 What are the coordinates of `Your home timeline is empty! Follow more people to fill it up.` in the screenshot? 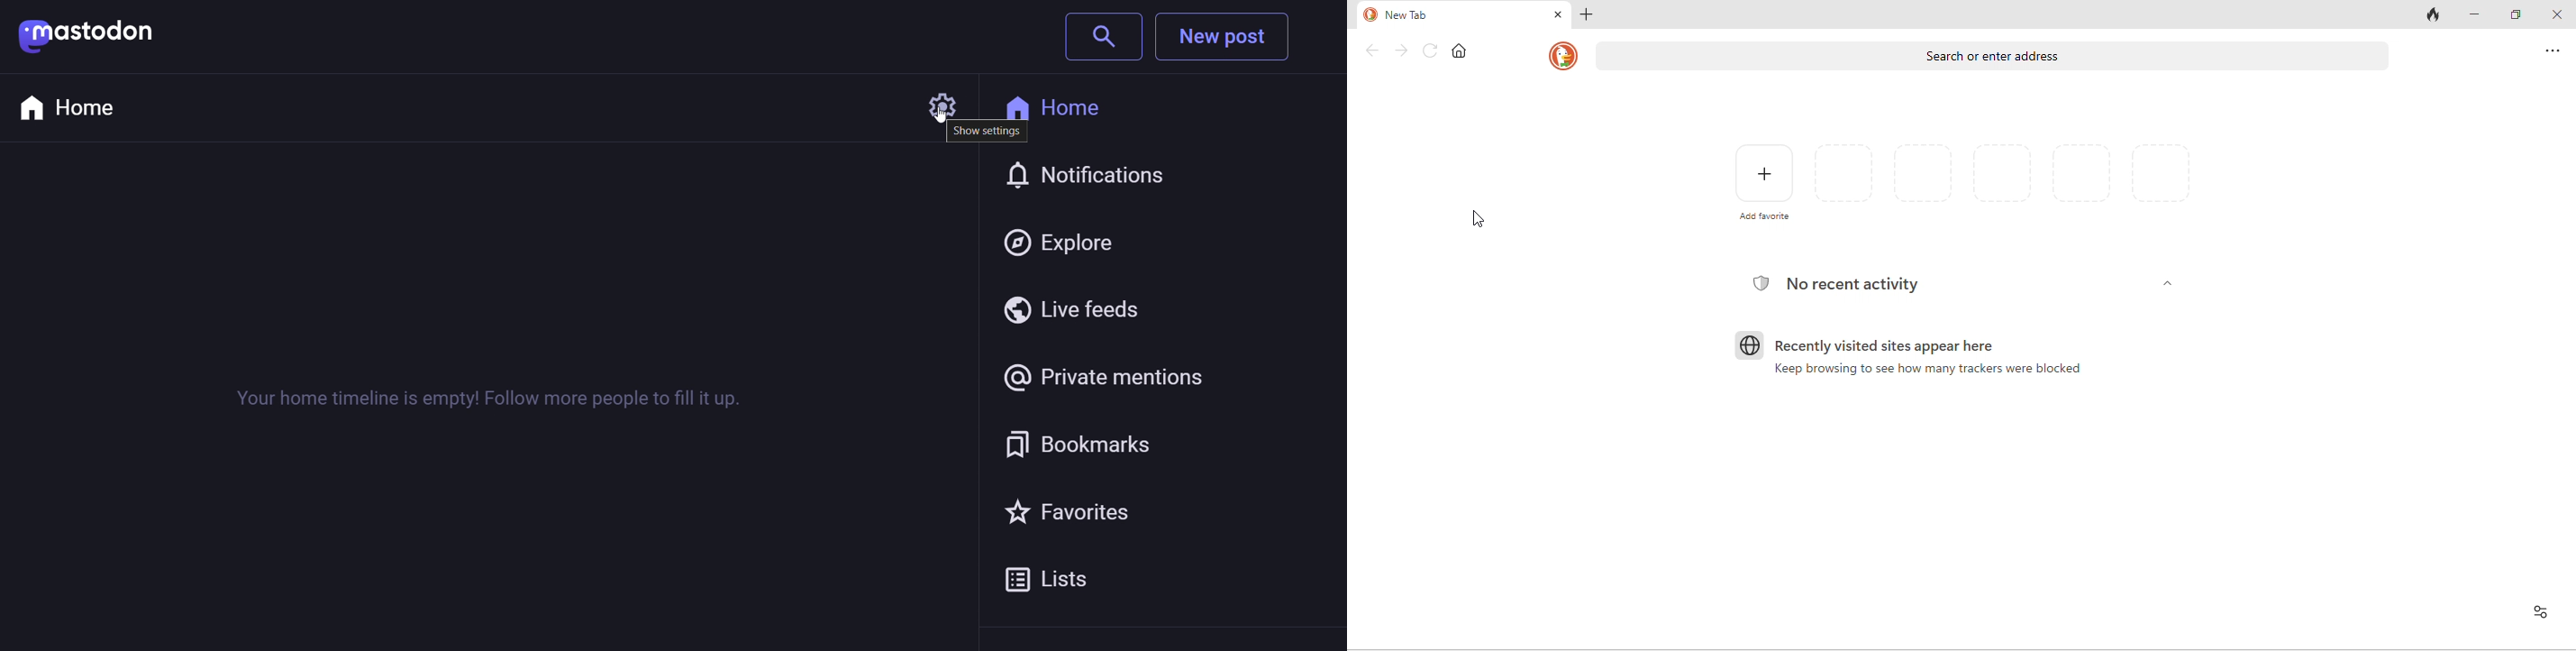 It's located at (483, 397).